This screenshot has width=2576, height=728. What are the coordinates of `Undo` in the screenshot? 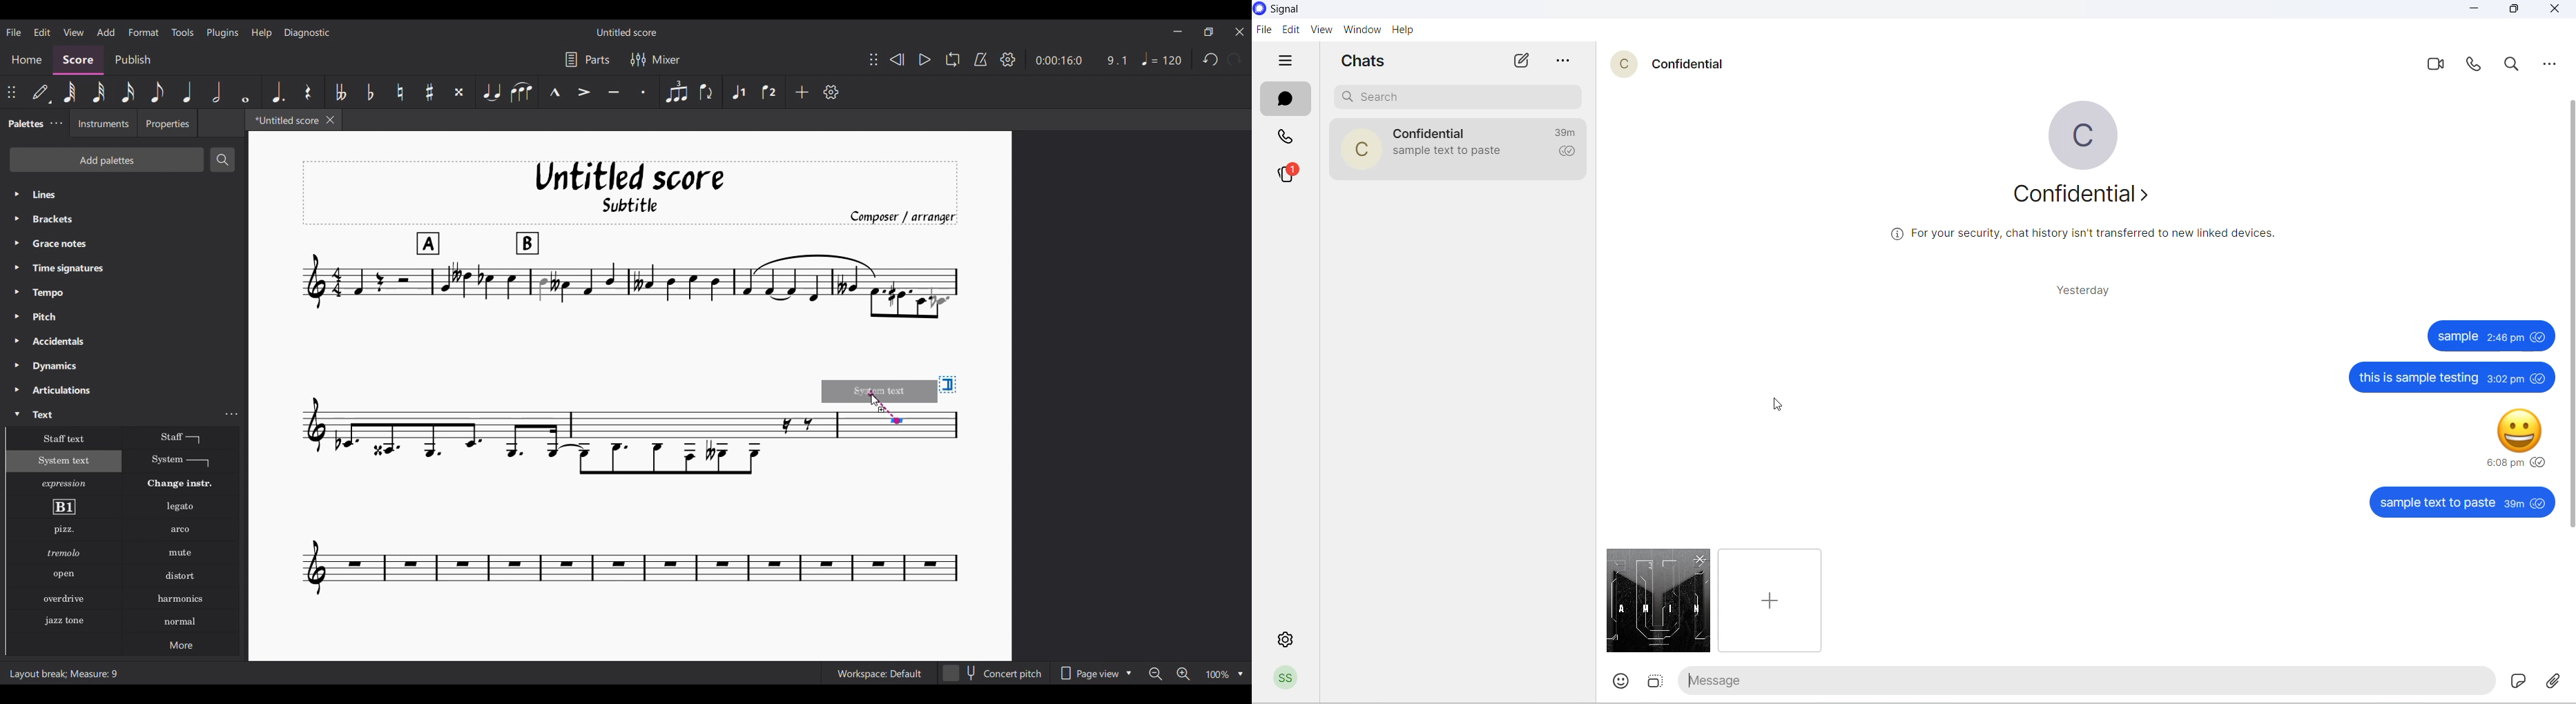 It's located at (1212, 59).